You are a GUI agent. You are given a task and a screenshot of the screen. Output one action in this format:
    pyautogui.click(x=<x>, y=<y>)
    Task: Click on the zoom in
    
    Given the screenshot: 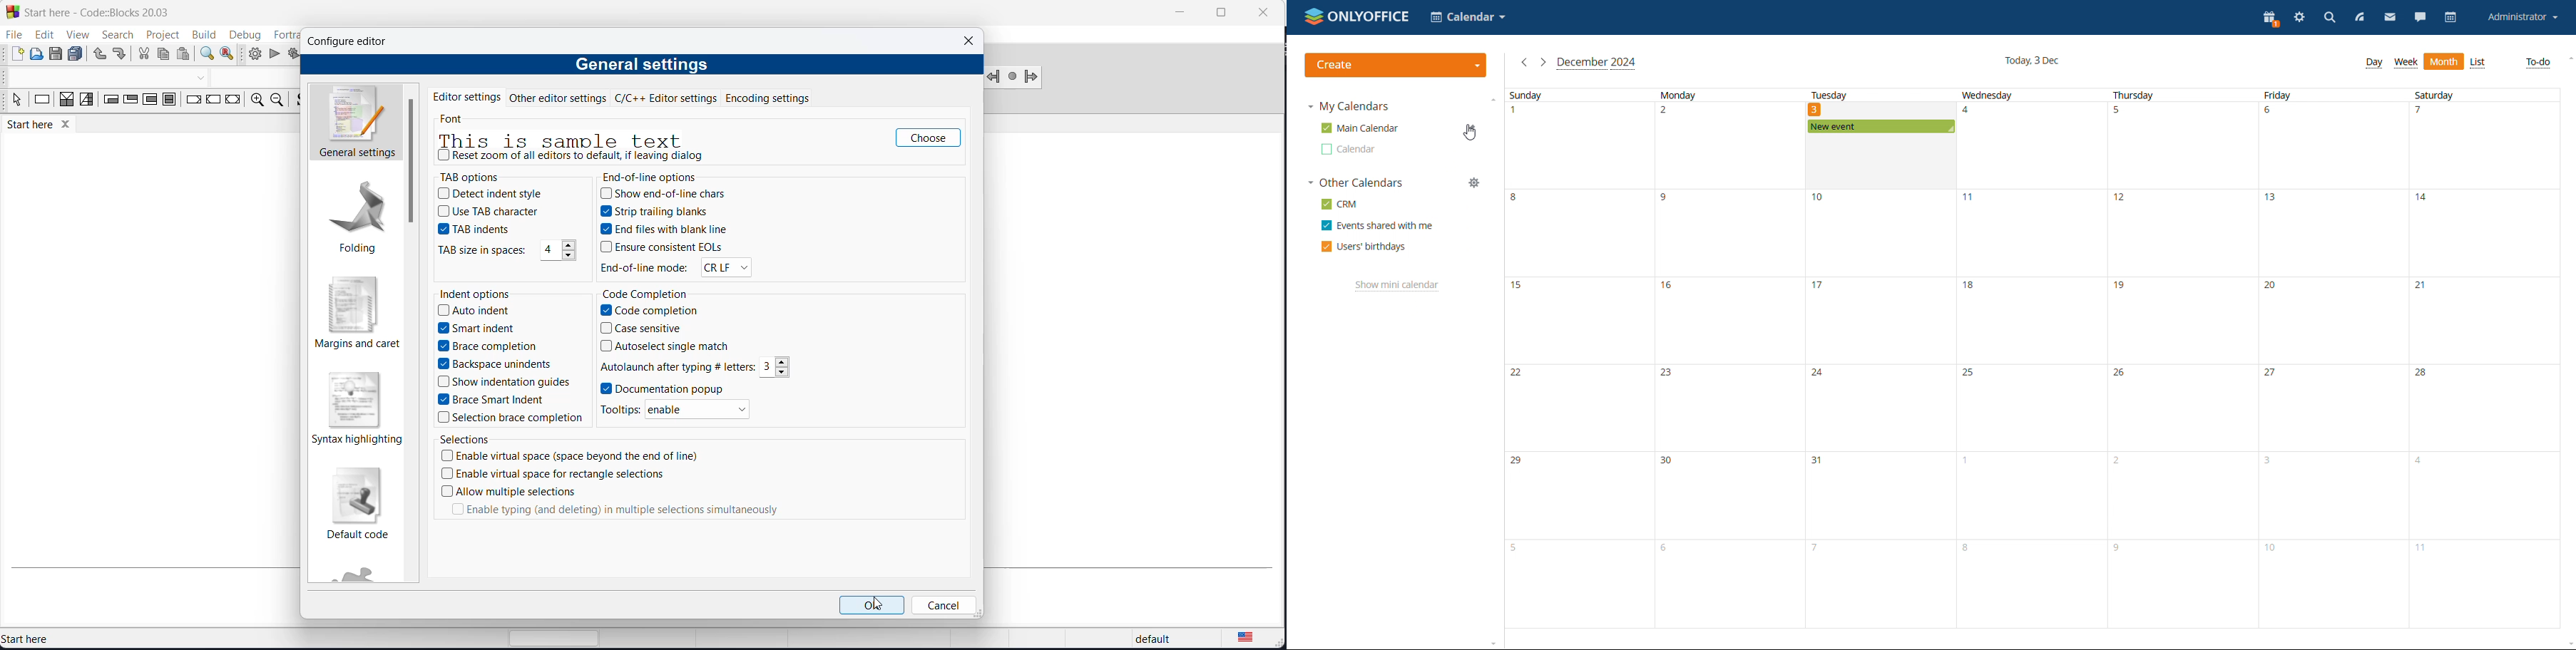 What is the action you would take?
    pyautogui.click(x=255, y=101)
    